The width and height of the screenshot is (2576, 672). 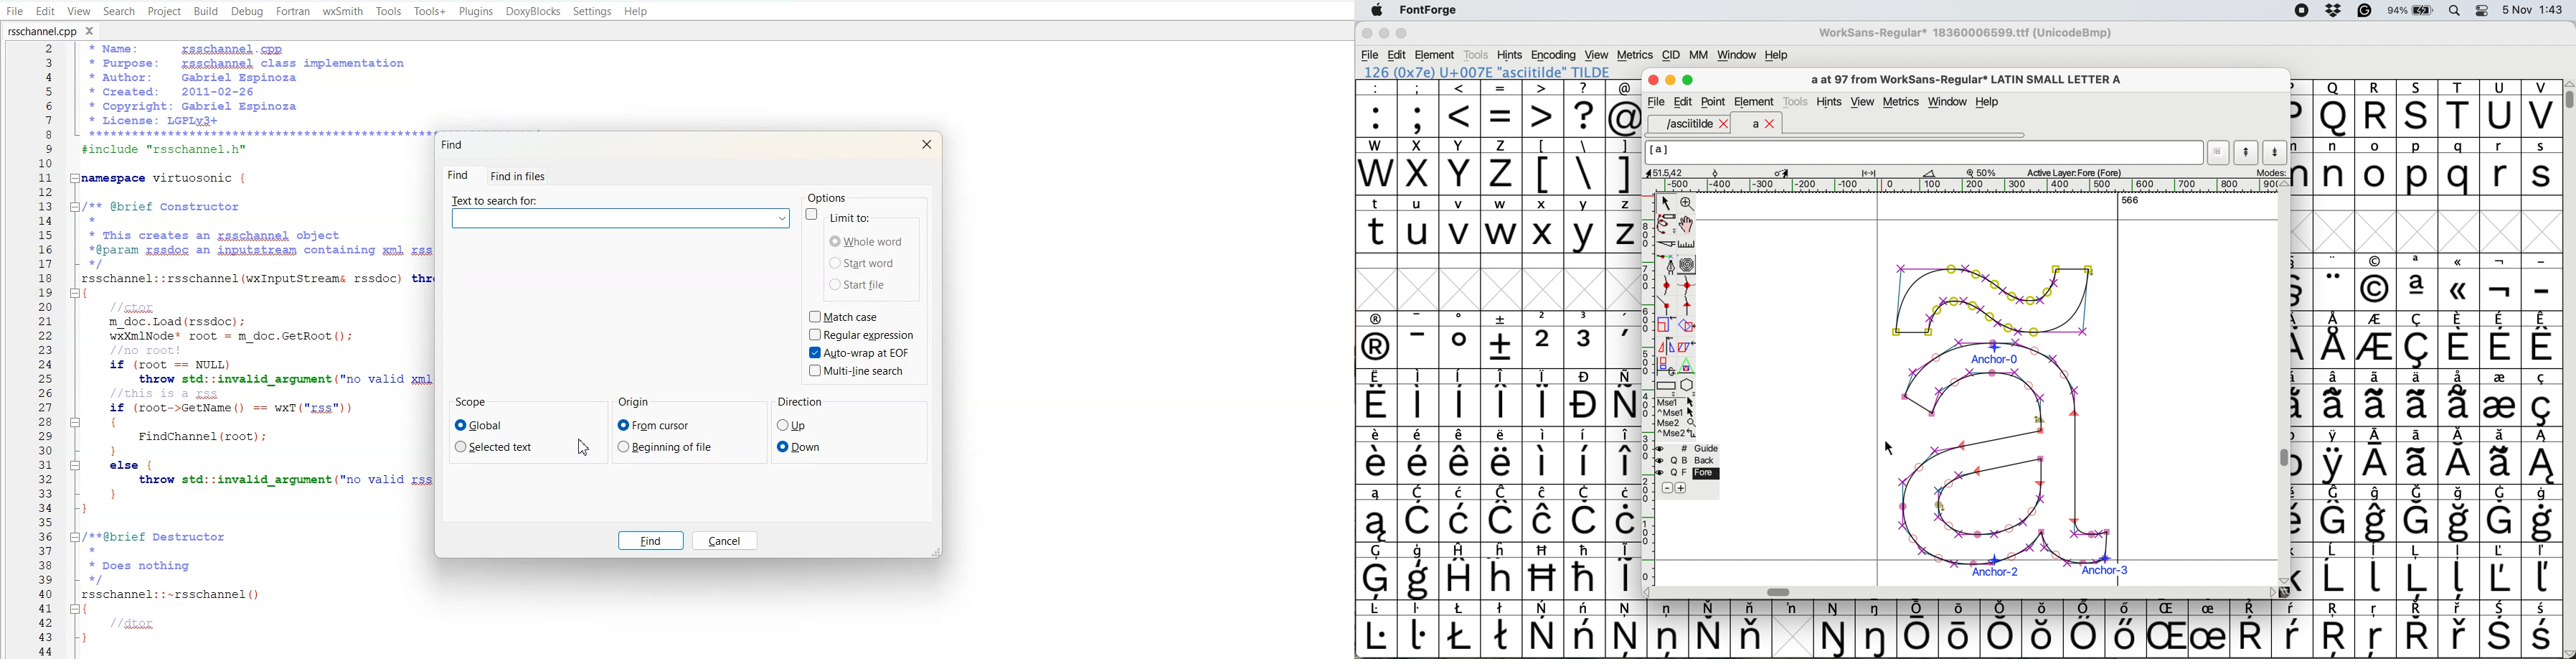 I want to click on z, so click(x=1624, y=224).